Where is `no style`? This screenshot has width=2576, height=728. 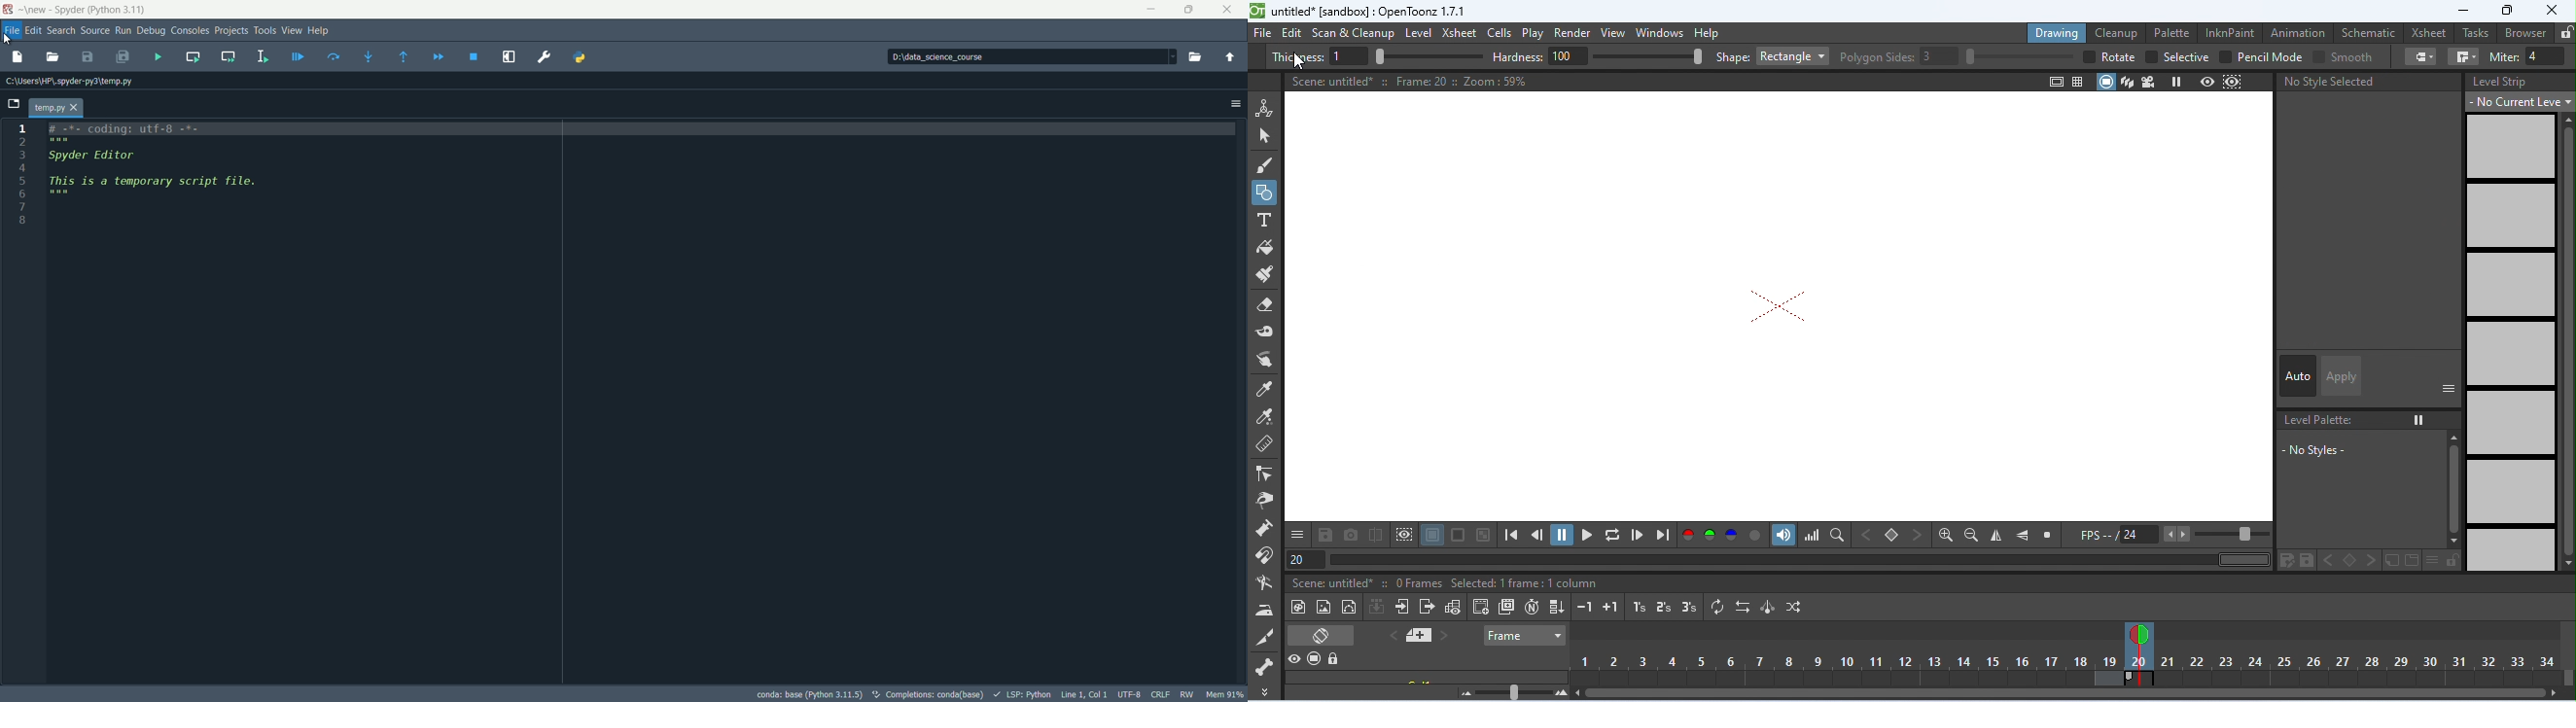 no style is located at coordinates (2316, 450).